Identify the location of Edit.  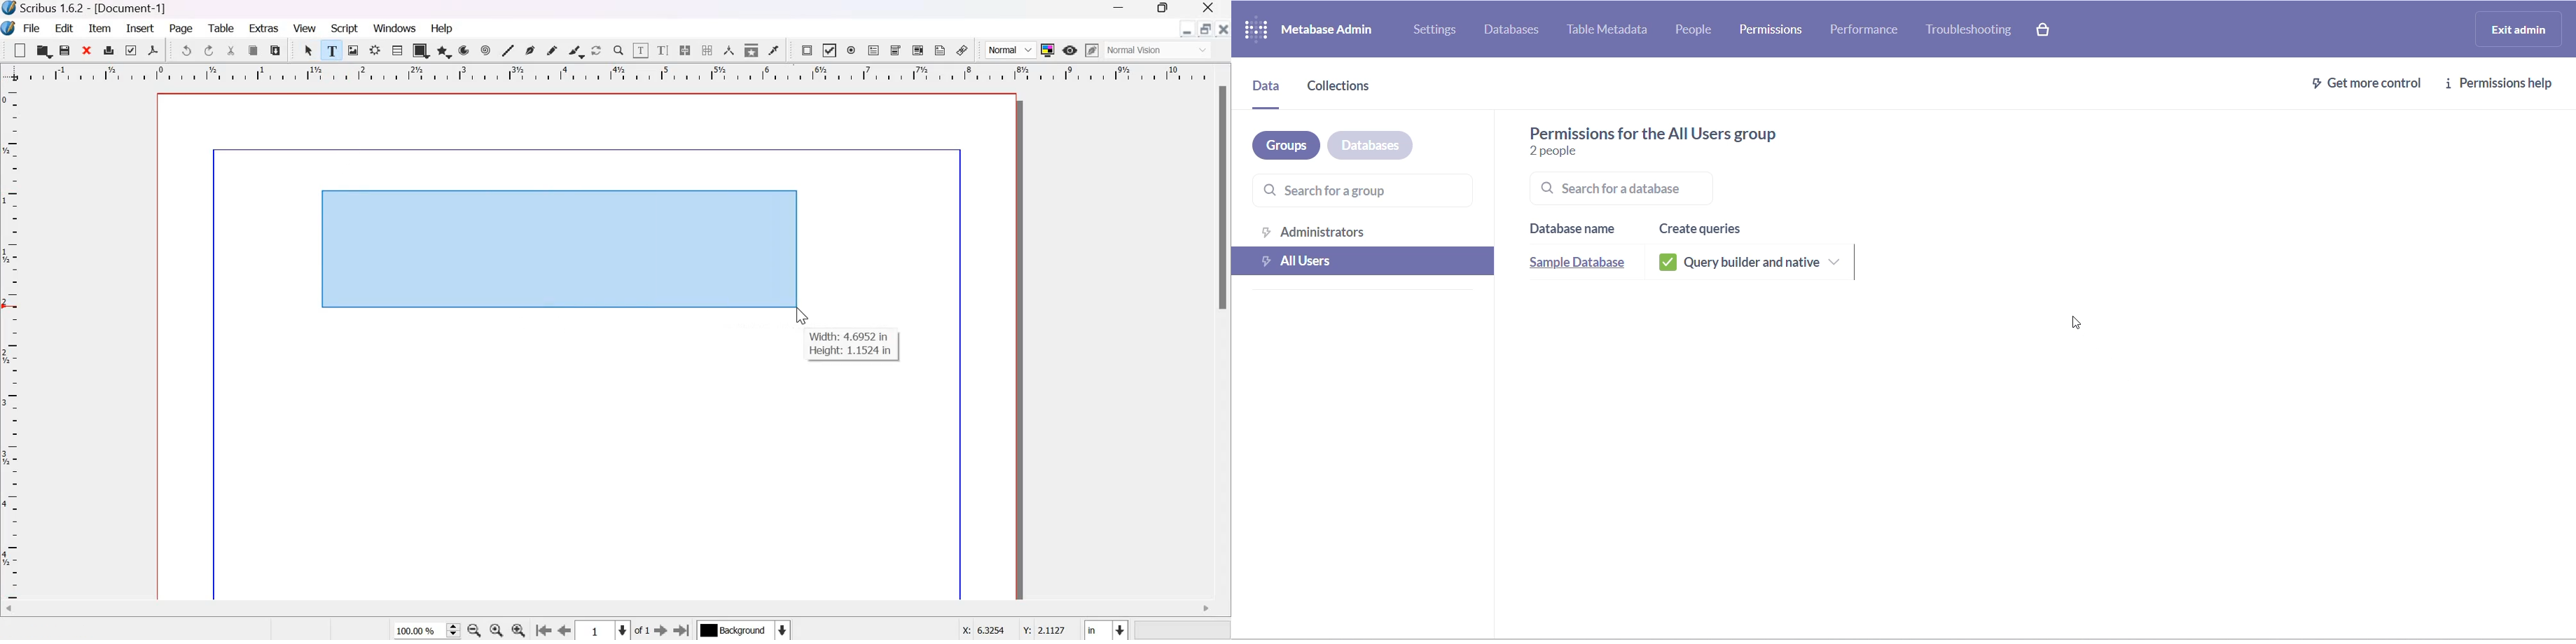
(65, 28).